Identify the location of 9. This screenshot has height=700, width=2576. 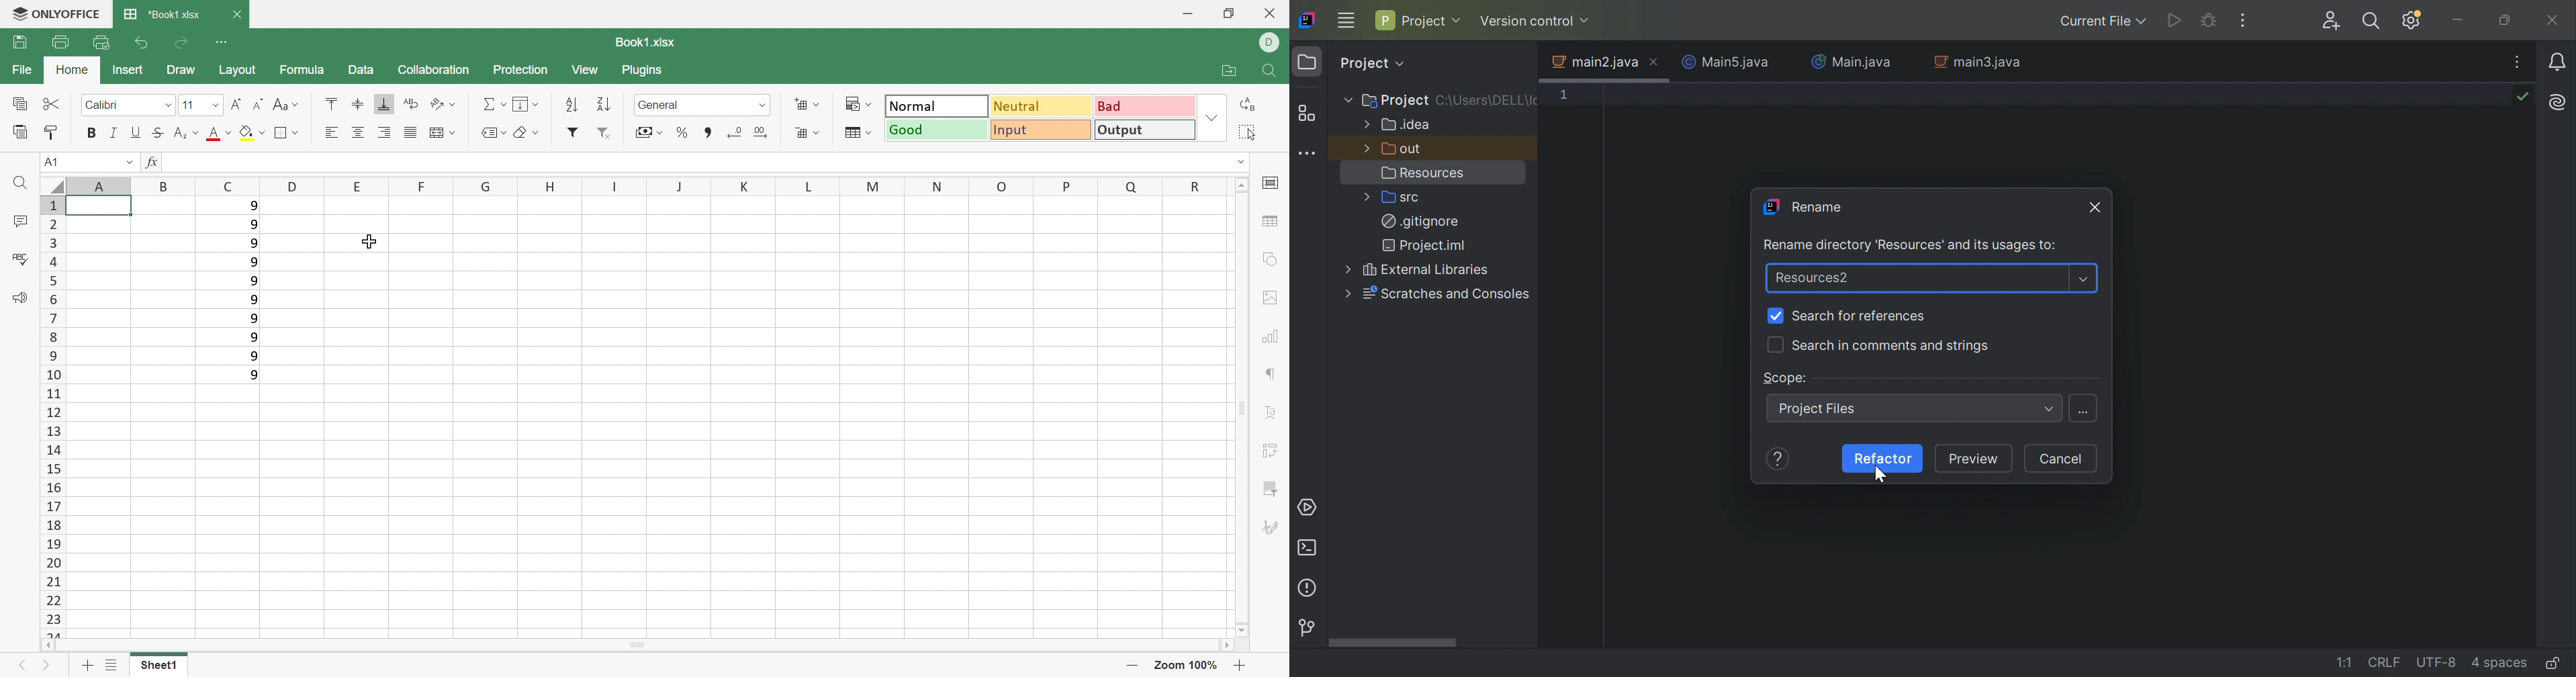
(252, 205).